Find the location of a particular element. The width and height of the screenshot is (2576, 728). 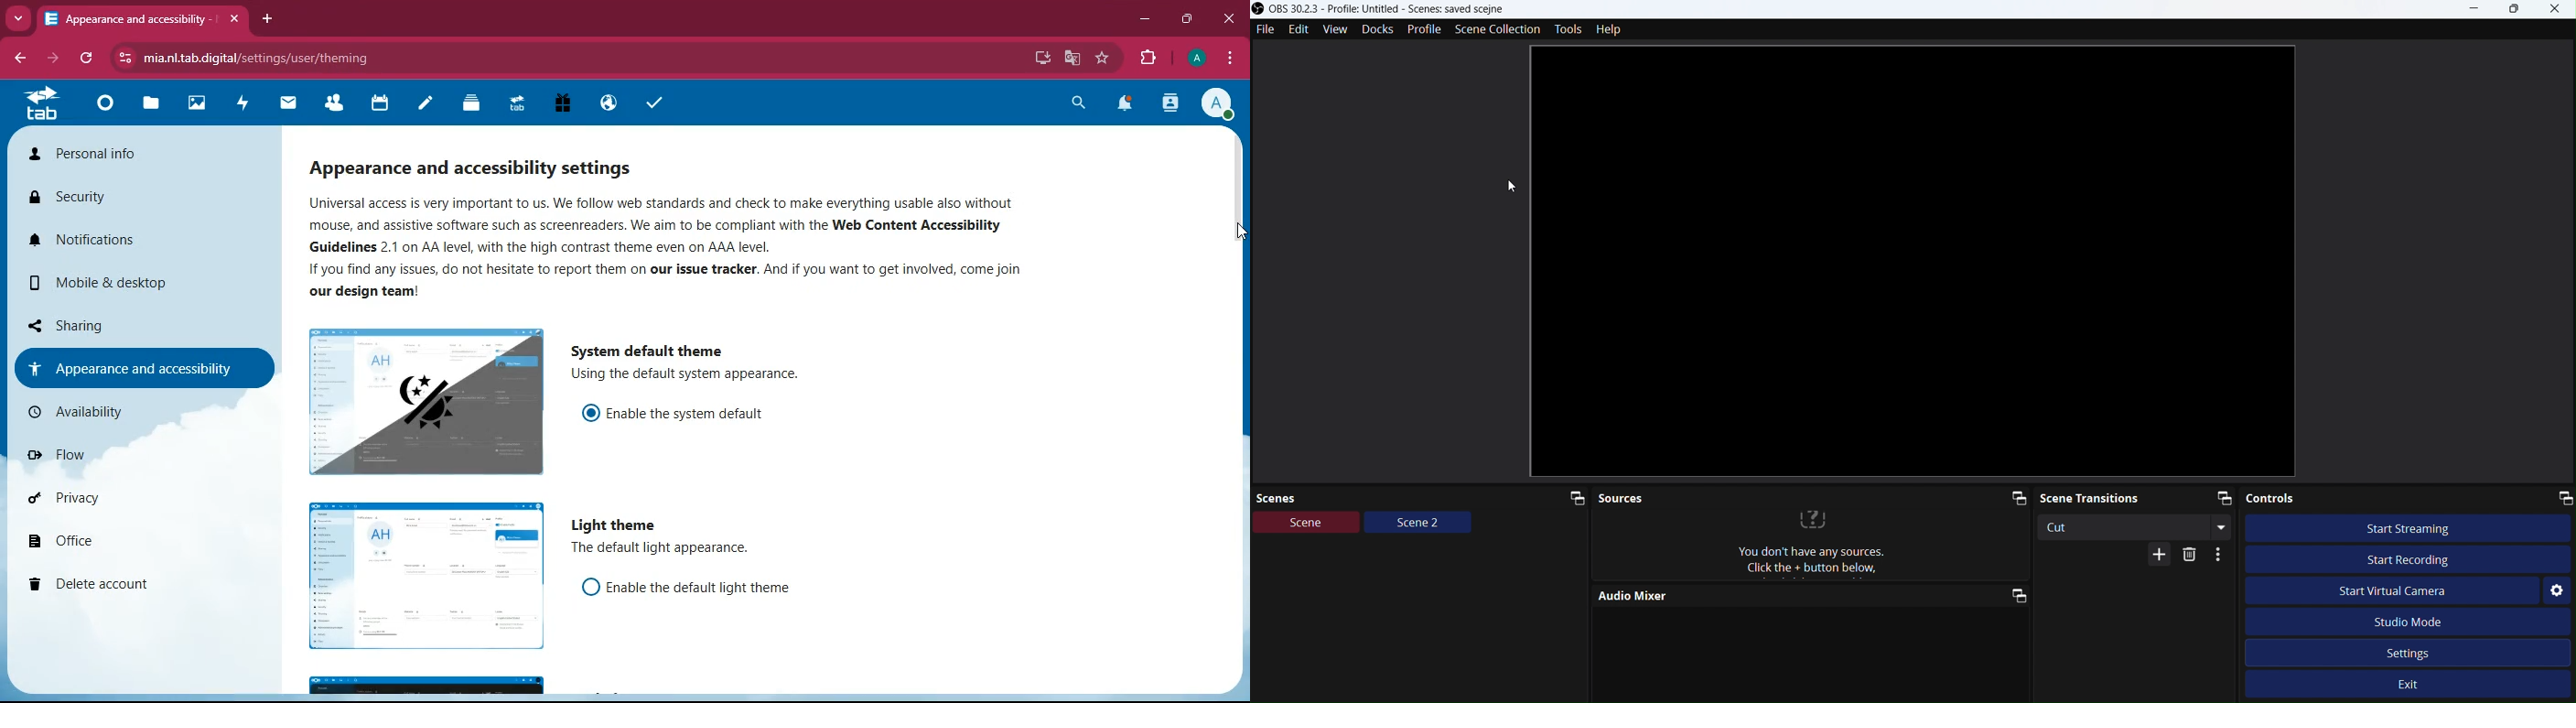

File is located at coordinates (1265, 30).